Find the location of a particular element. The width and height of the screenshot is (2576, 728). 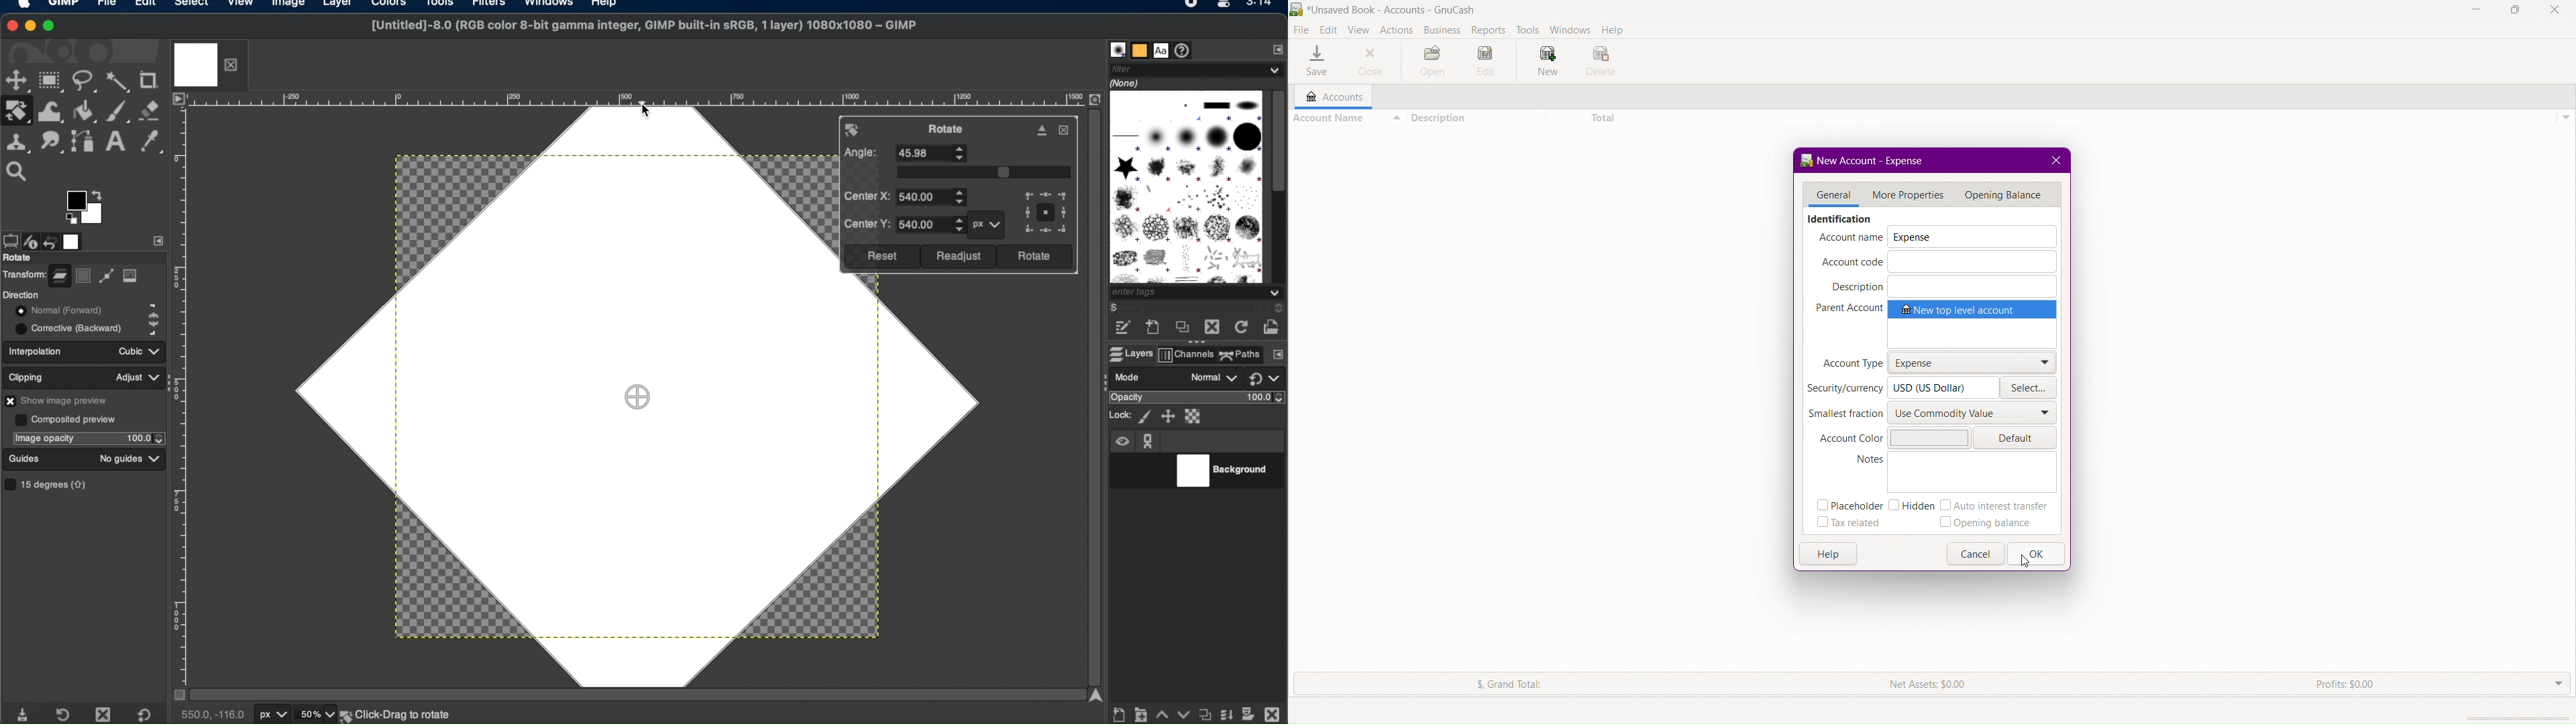

Description is located at coordinates (1941, 286).